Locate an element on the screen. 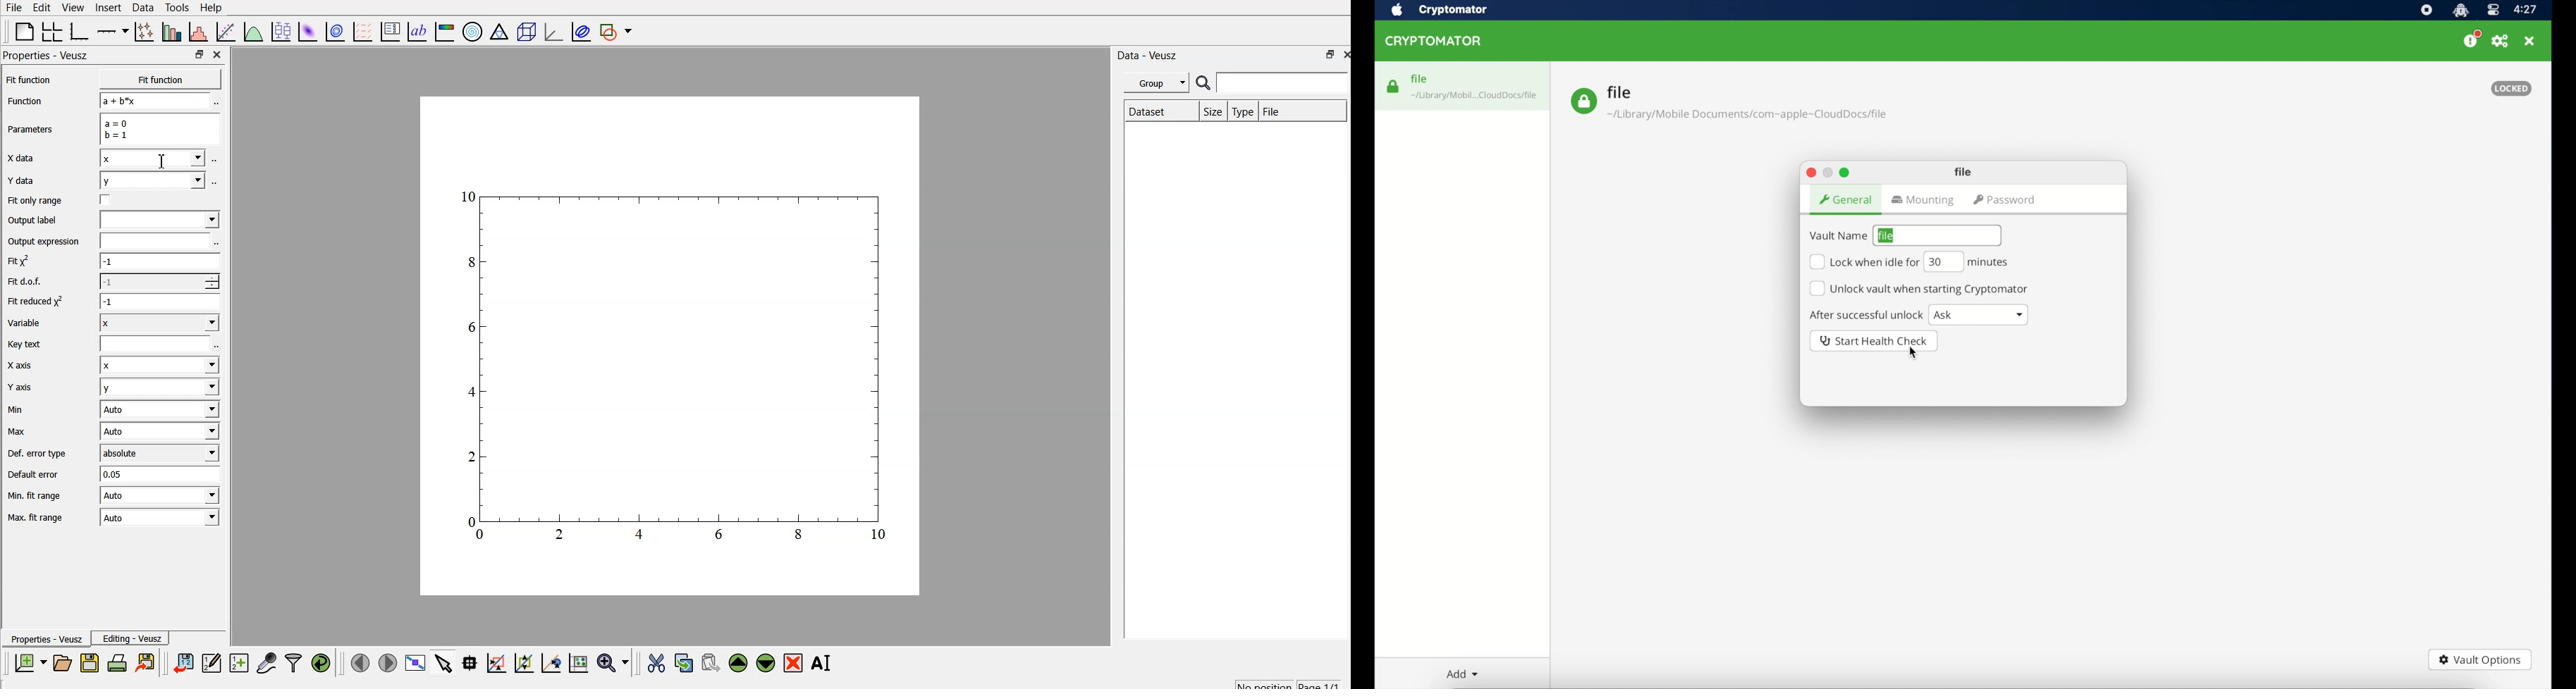  data is located at coordinates (142, 7).